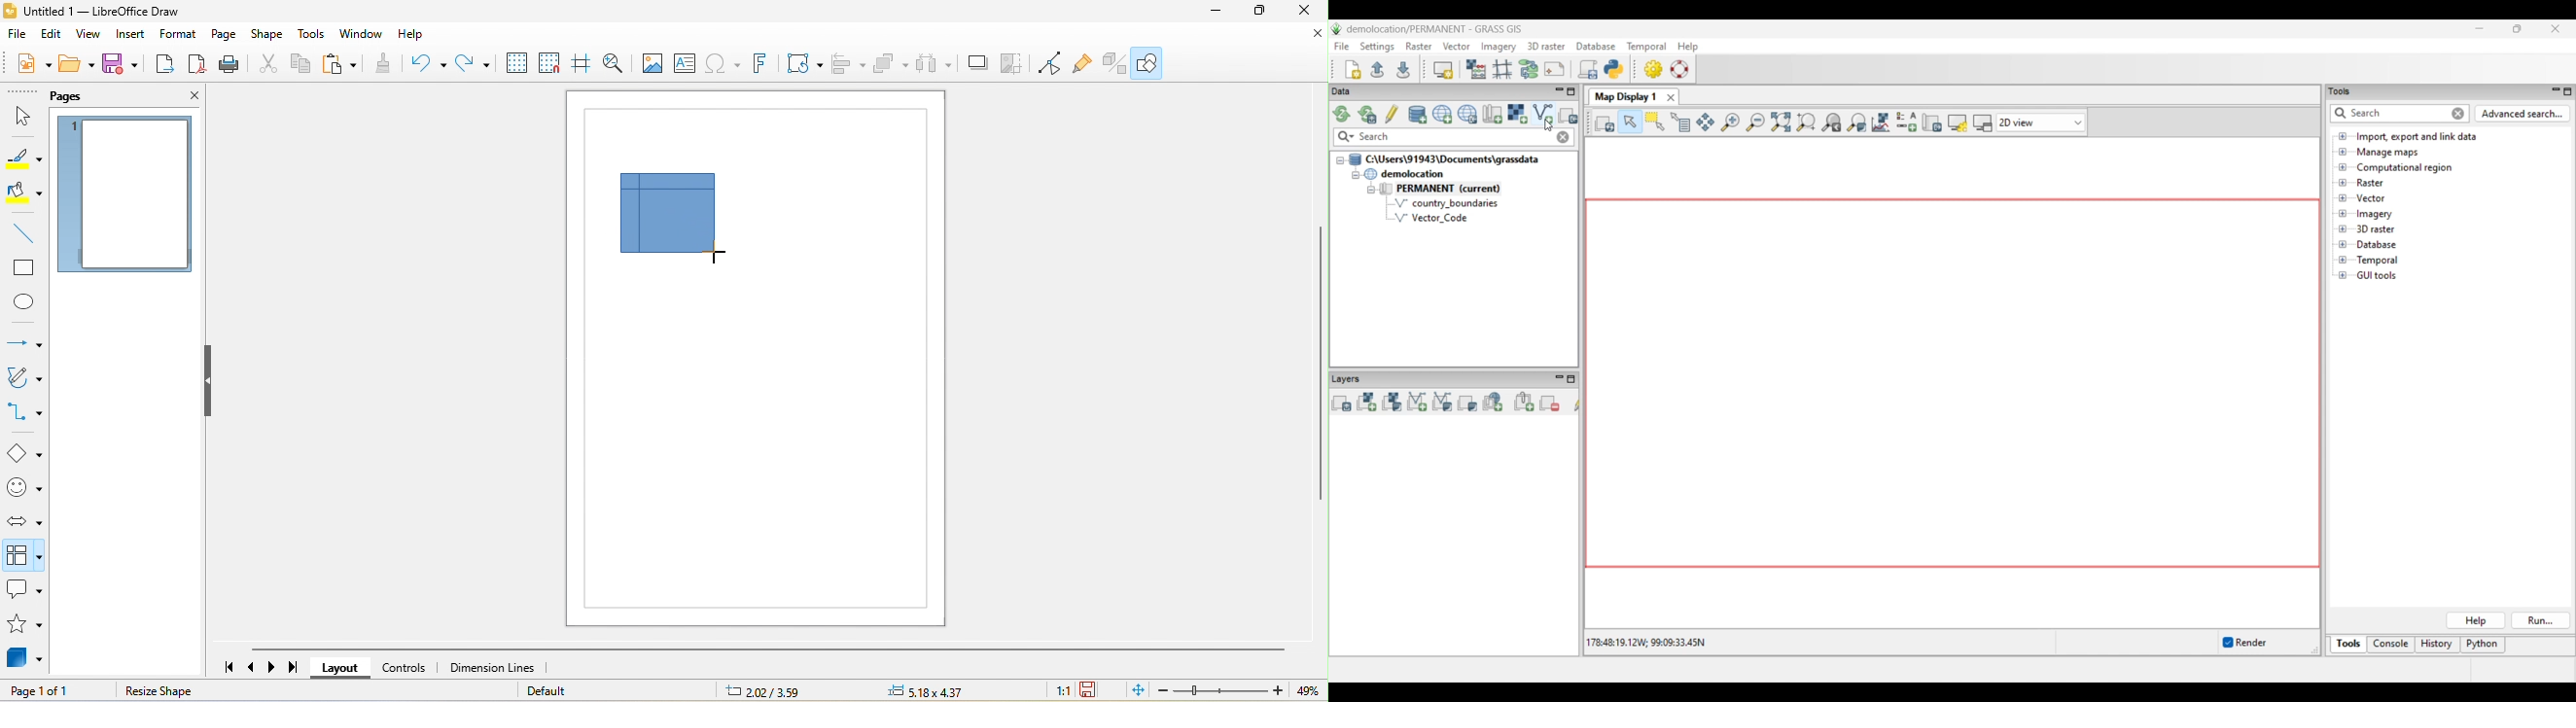  Describe the element at coordinates (25, 554) in the screenshot. I see `select option` at that location.